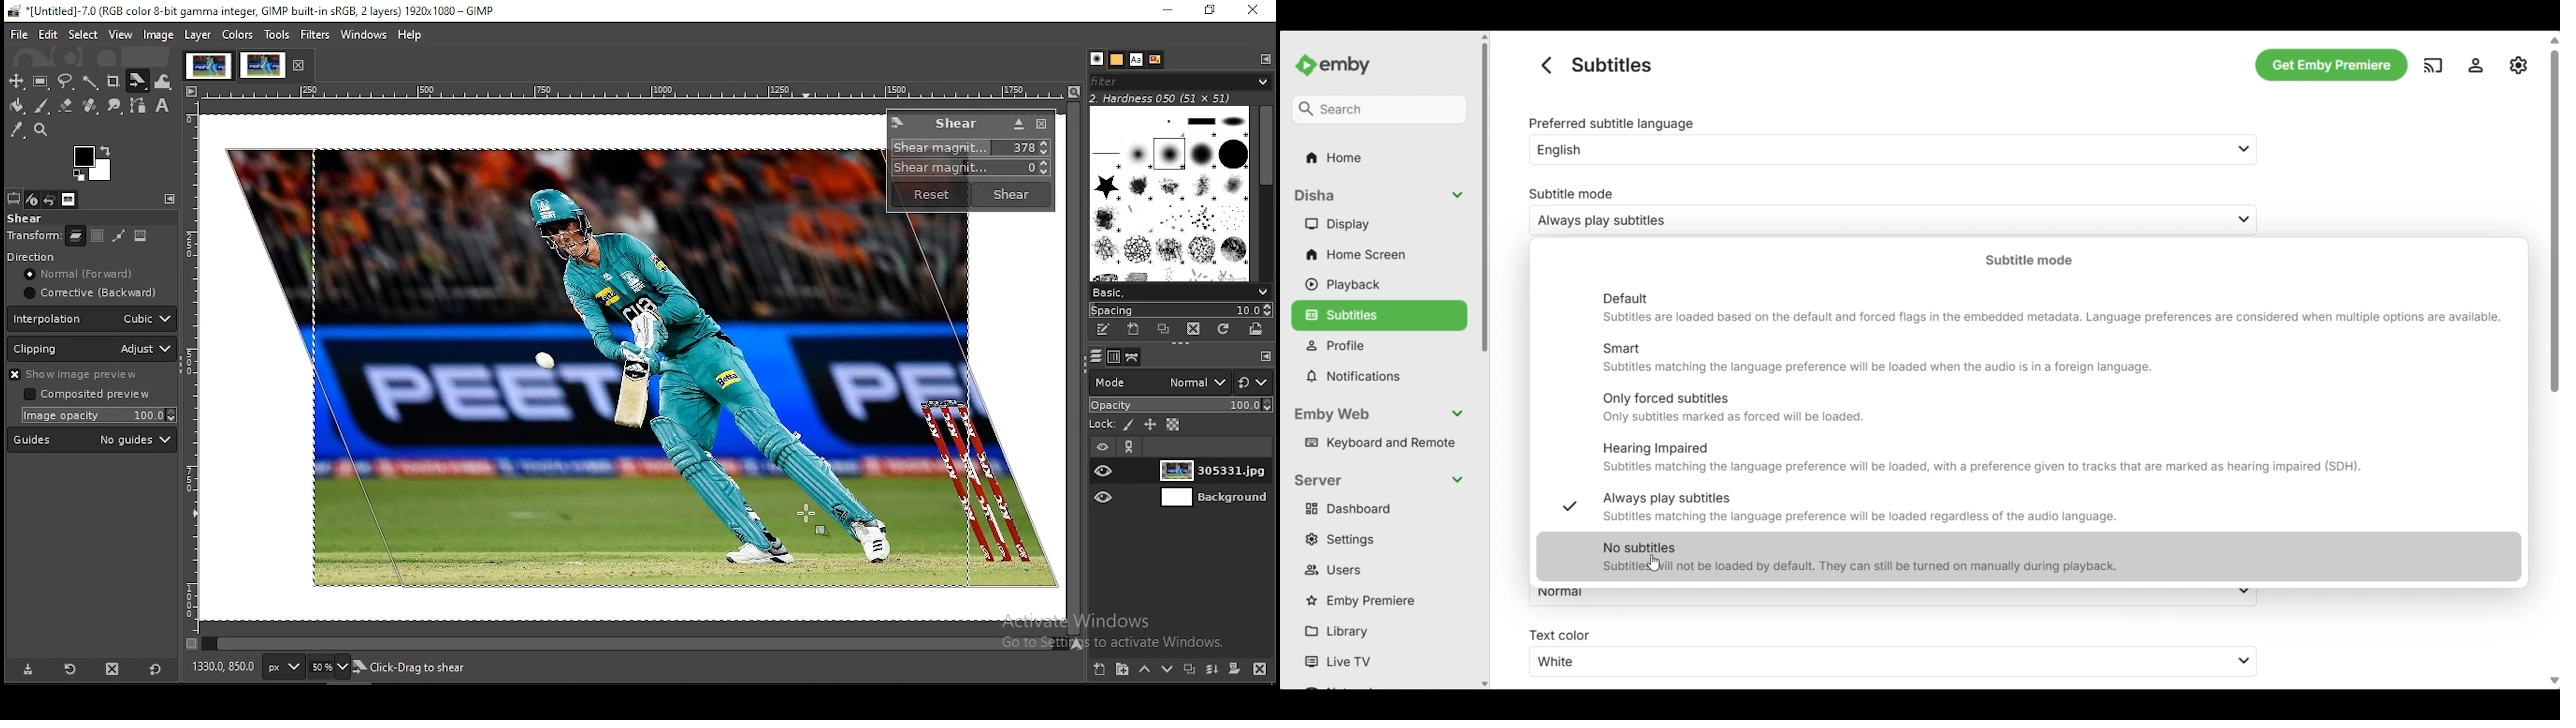 This screenshot has height=728, width=2576. Describe the element at coordinates (92, 319) in the screenshot. I see `interpolation ` at that location.